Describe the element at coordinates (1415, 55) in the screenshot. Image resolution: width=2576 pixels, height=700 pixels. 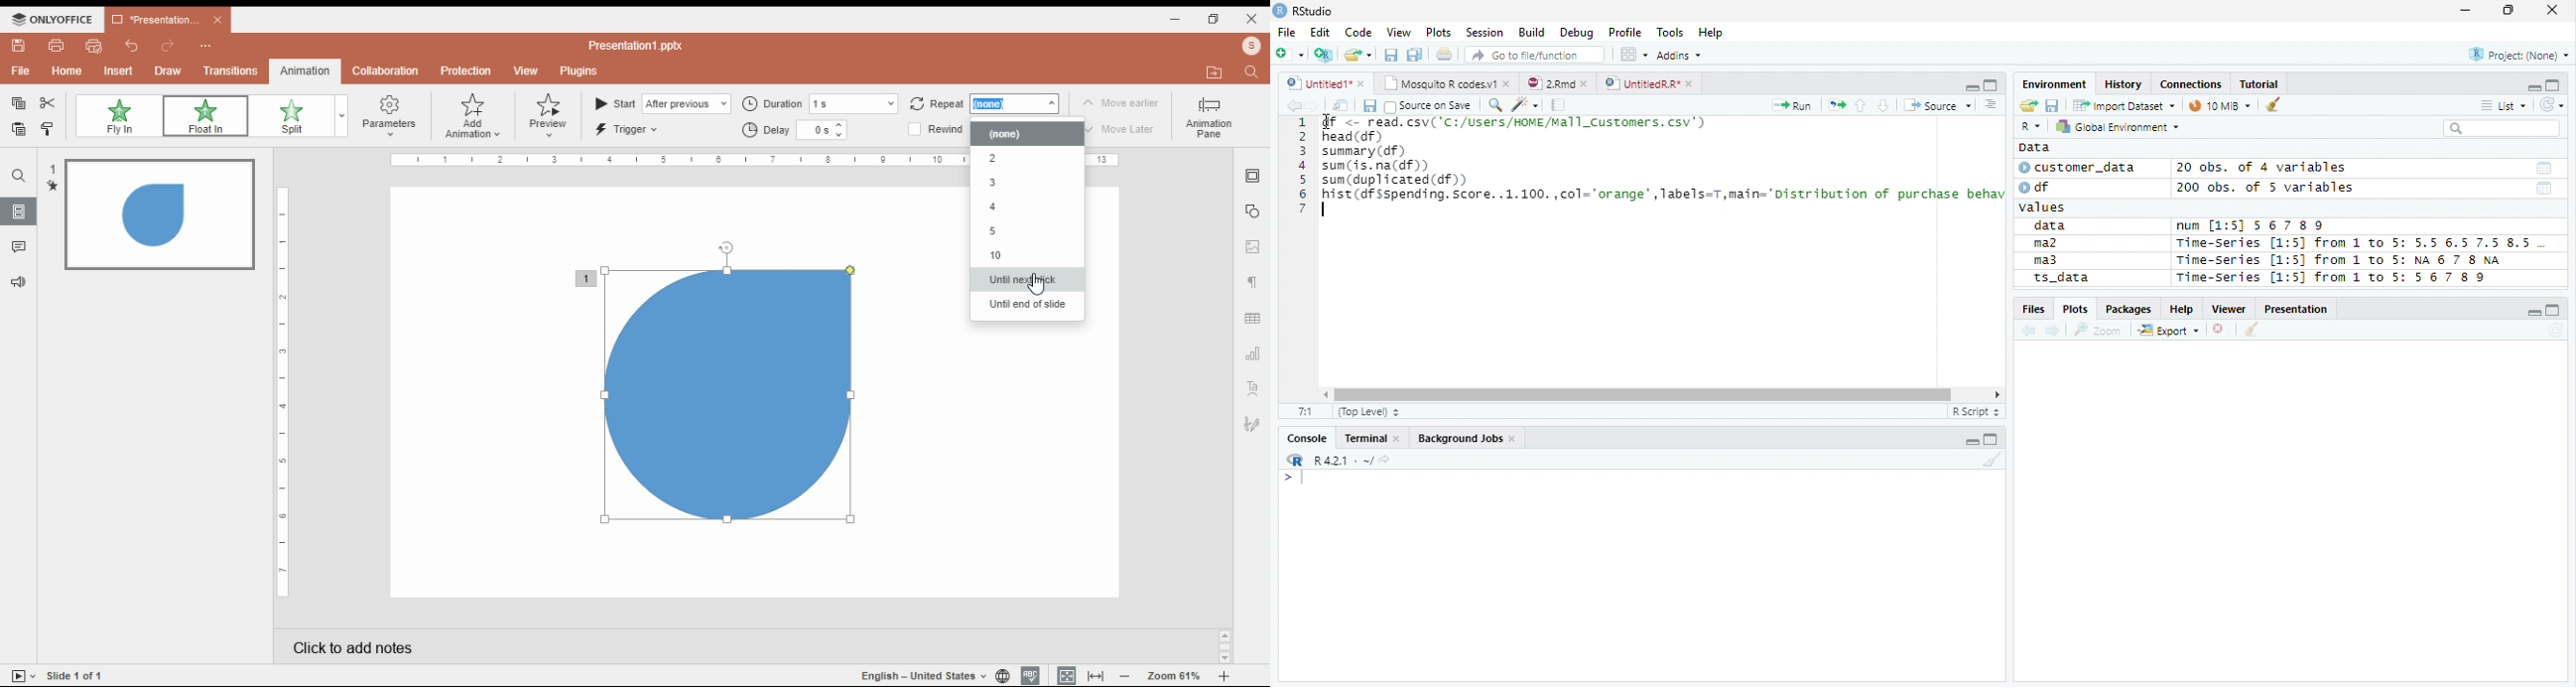
I see `Save all open documents` at that location.